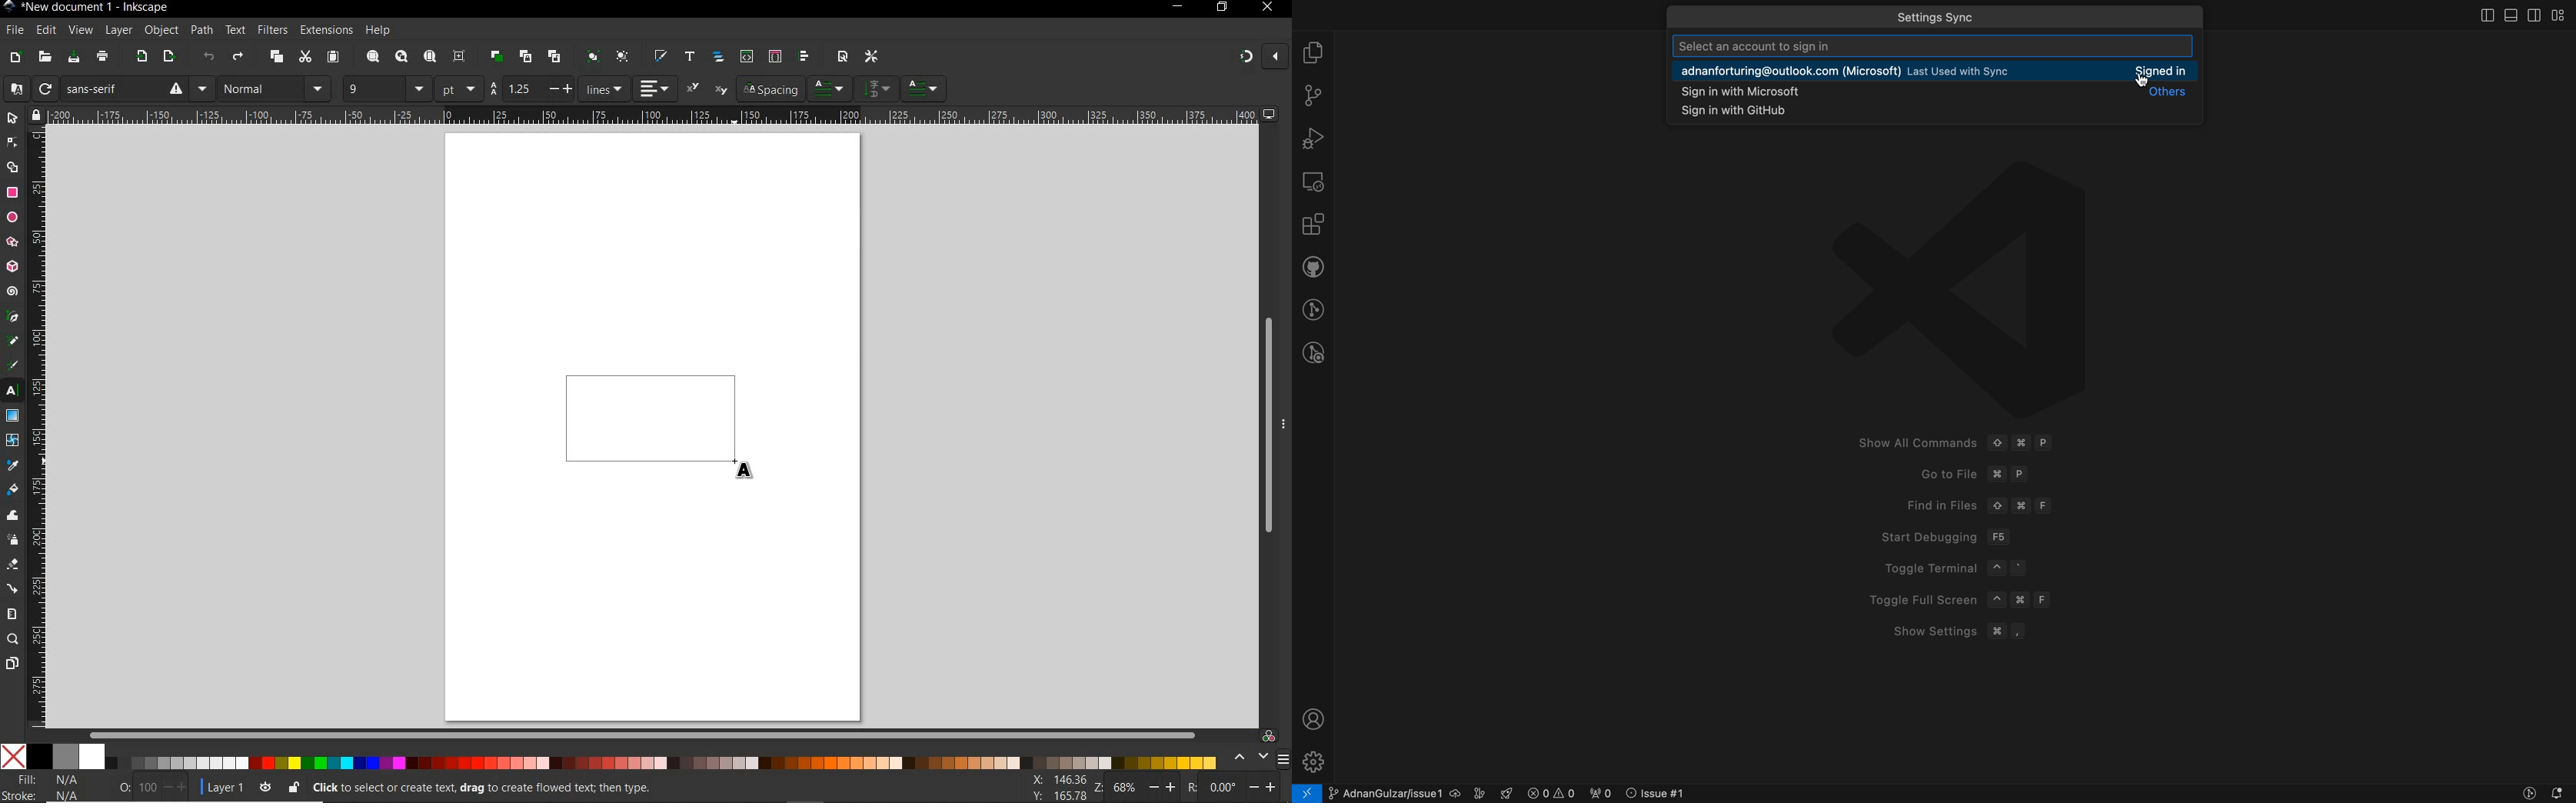  What do you see at coordinates (519, 88) in the screenshot?
I see `1.25` at bounding box center [519, 88].